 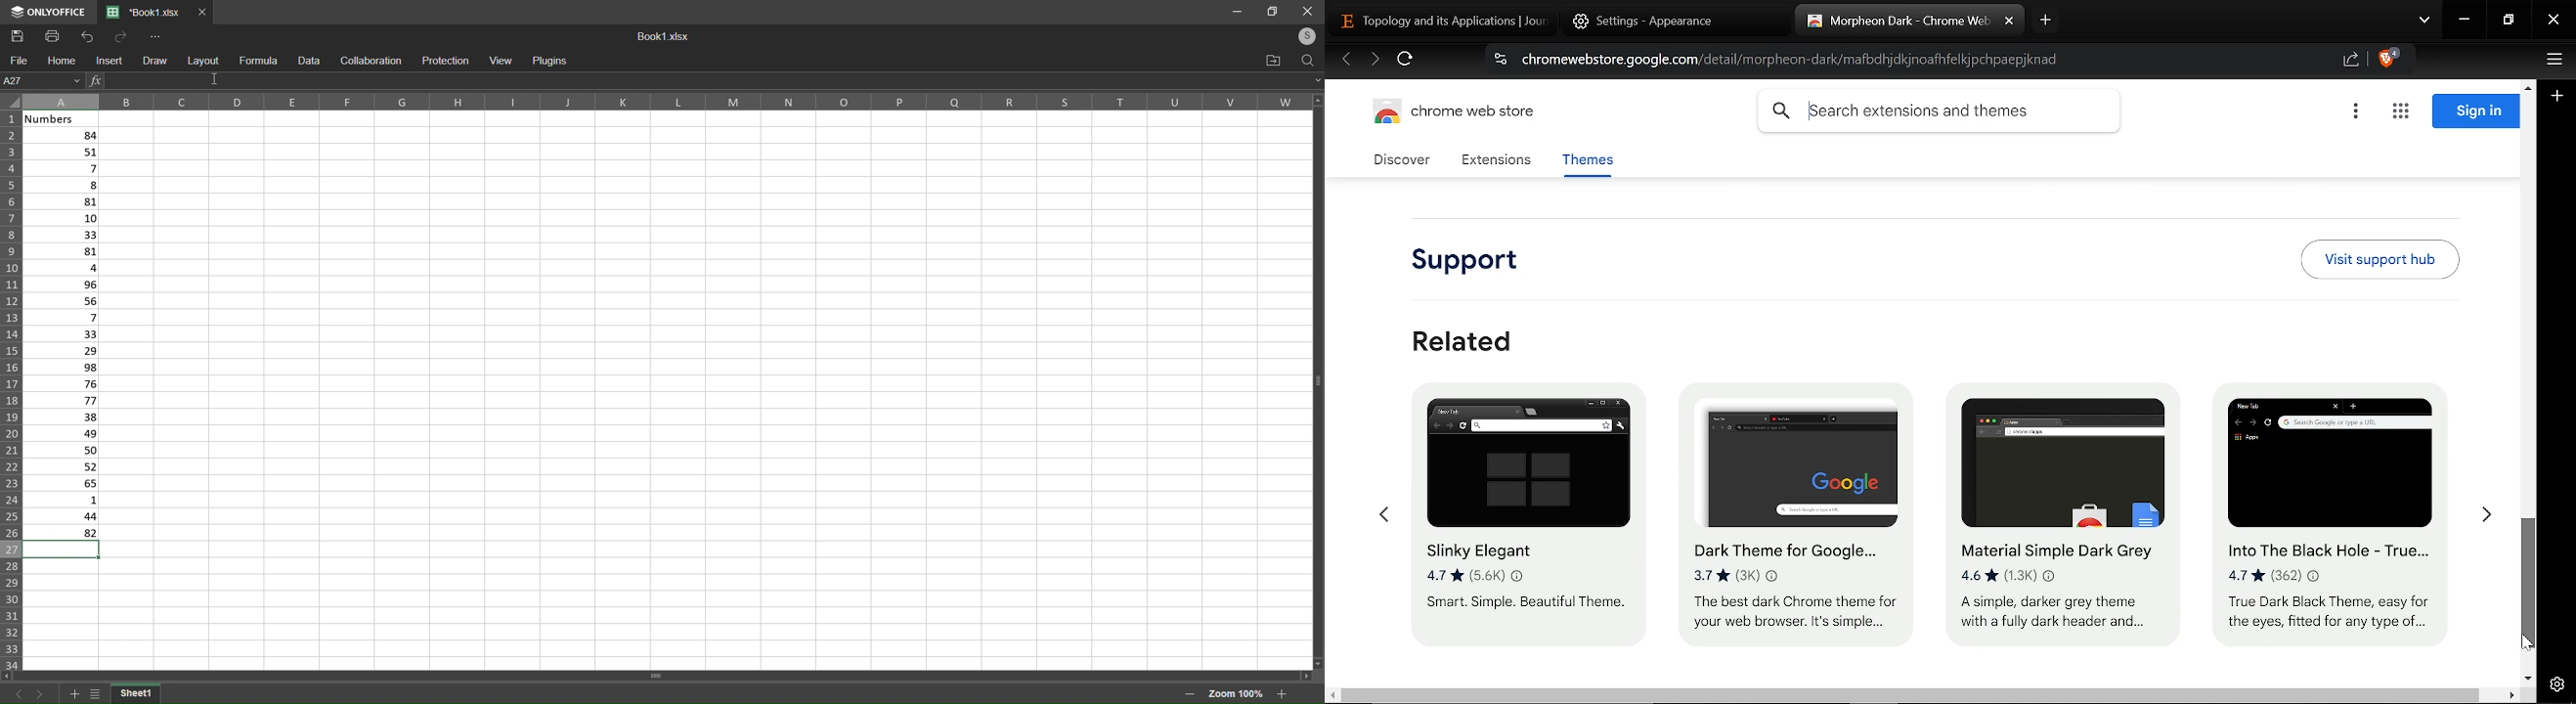 What do you see at coordinates (659, 675) in the screenshot?
I see `horizontal scroll bar` at bounding box center [659, 675].